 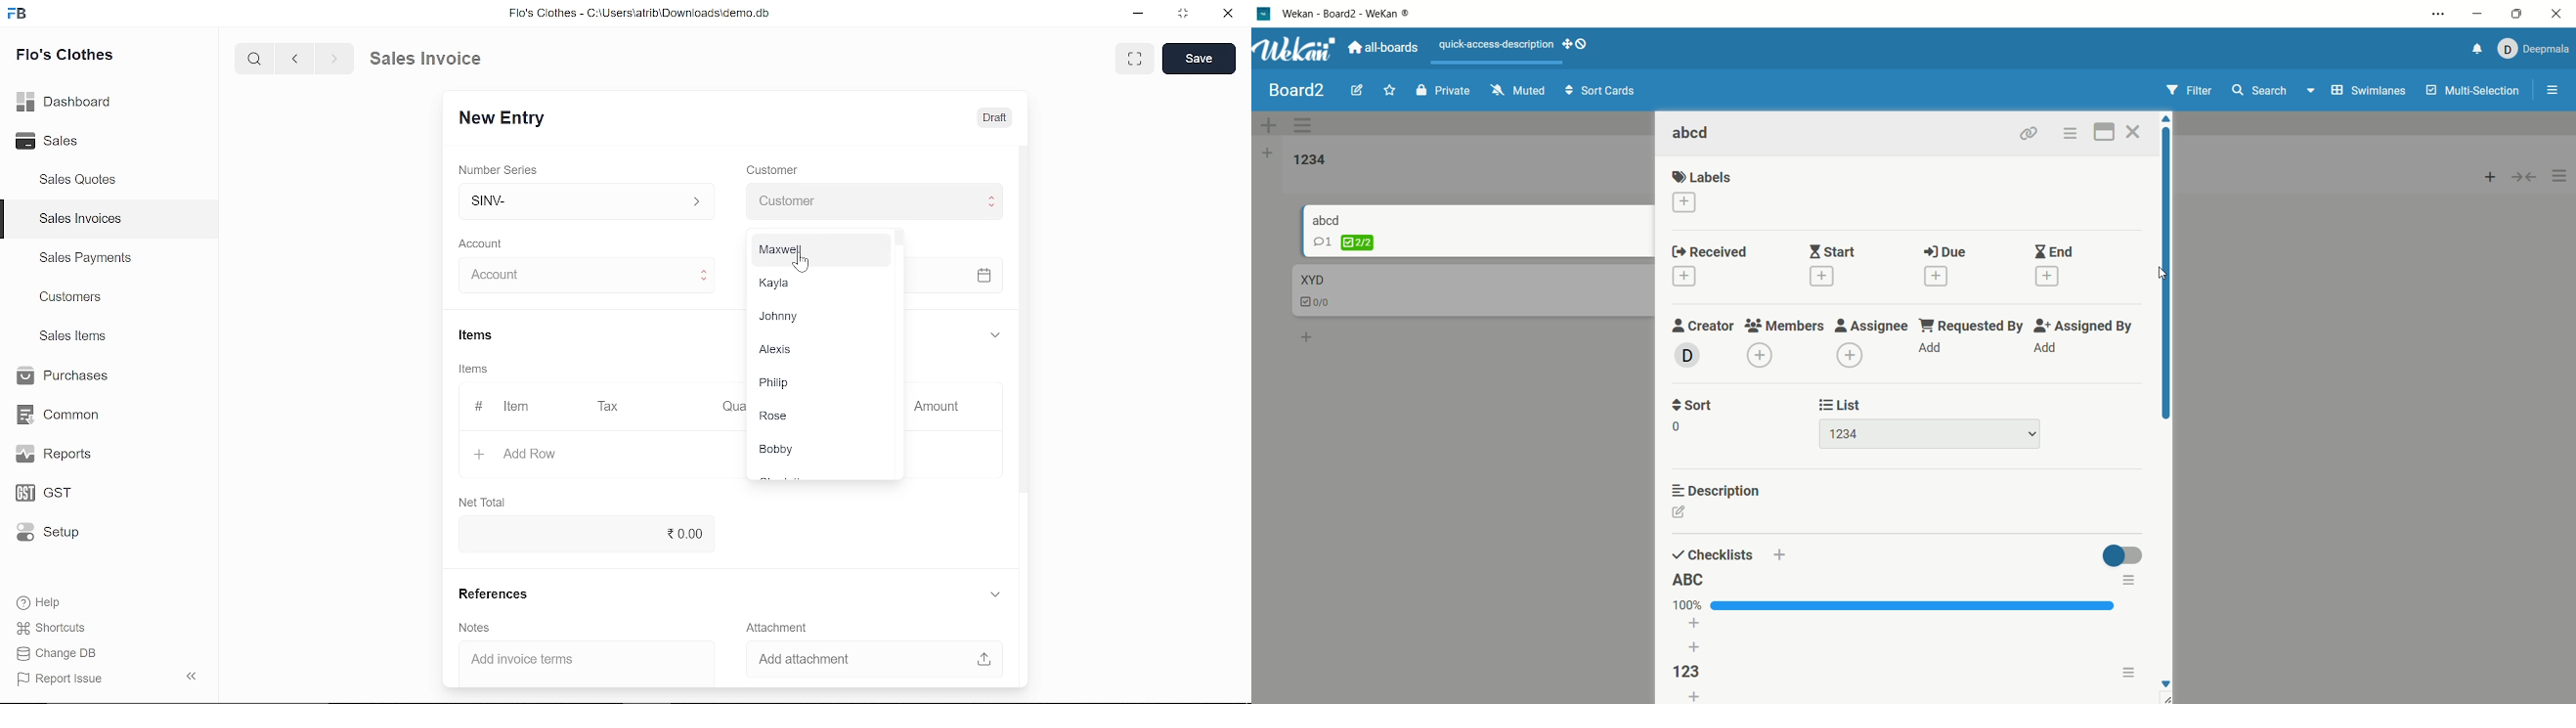 What do you see at coordinates (1683, 203) in the screenshot?
I see `add` at bounding box center [1683, 203].